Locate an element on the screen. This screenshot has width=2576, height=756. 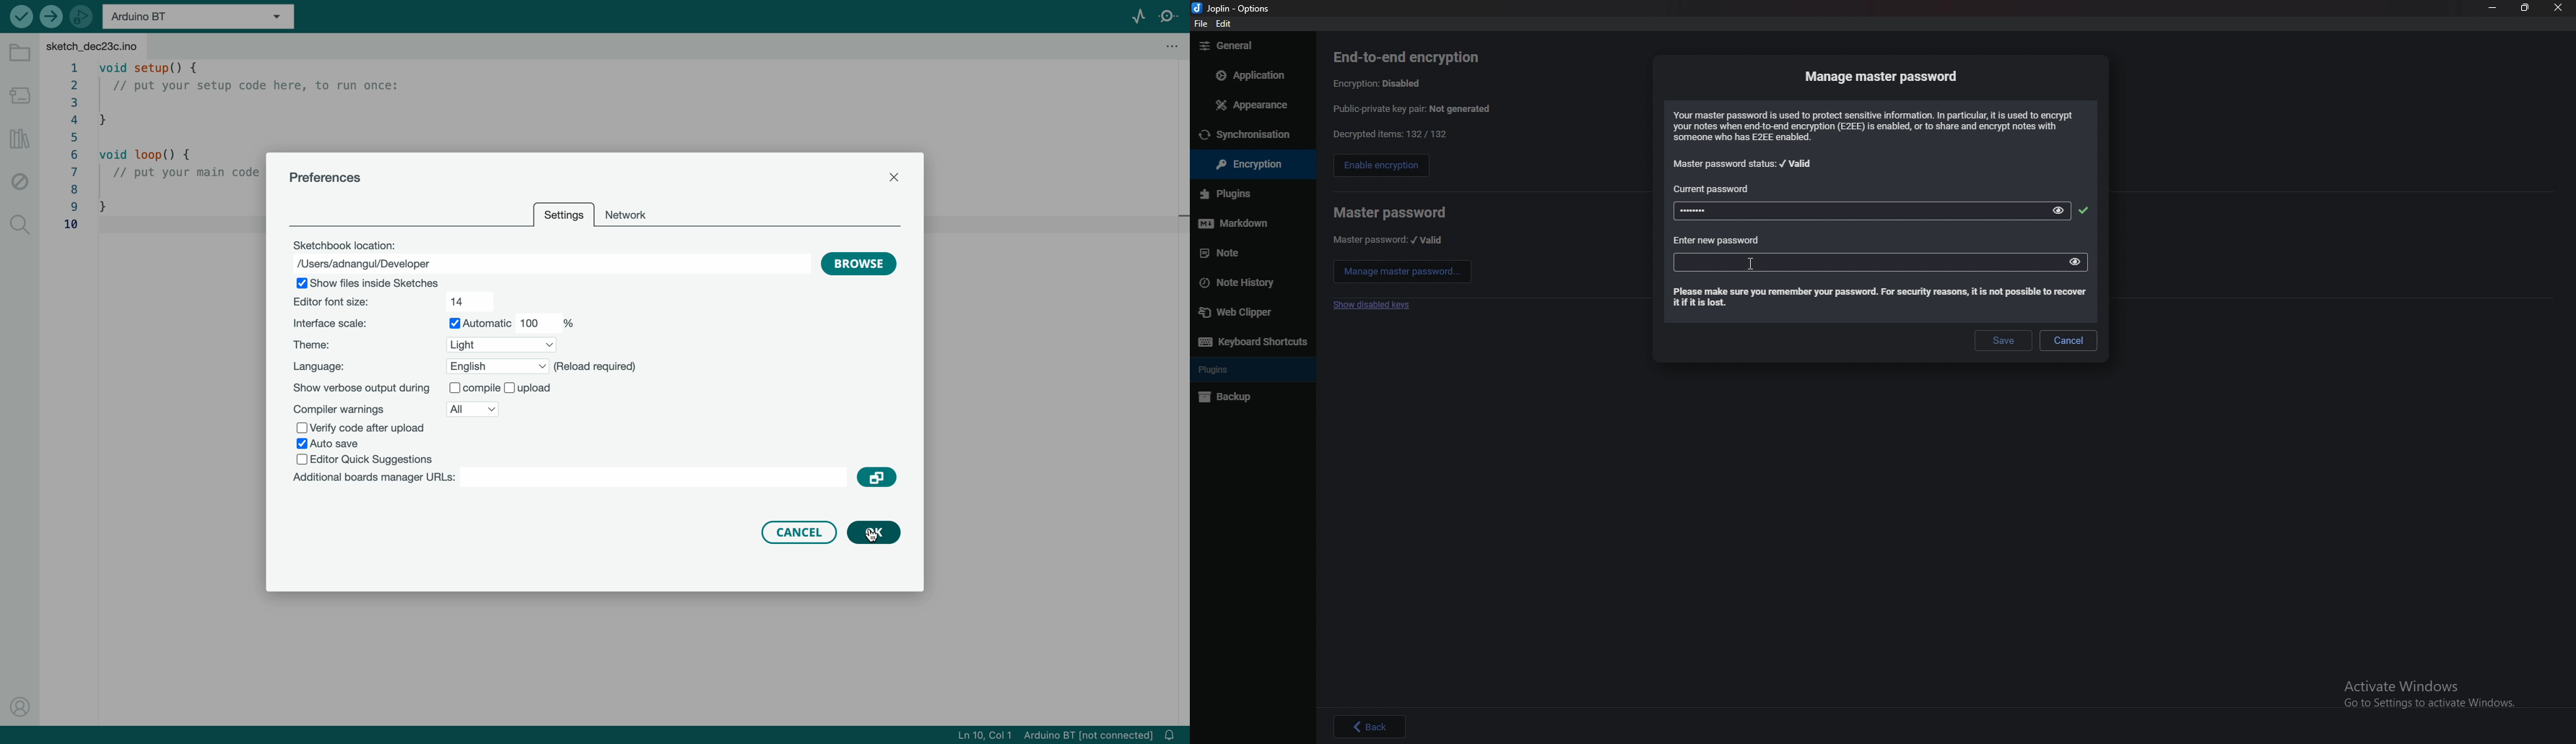
file tab is located at coordinates (114, 47).